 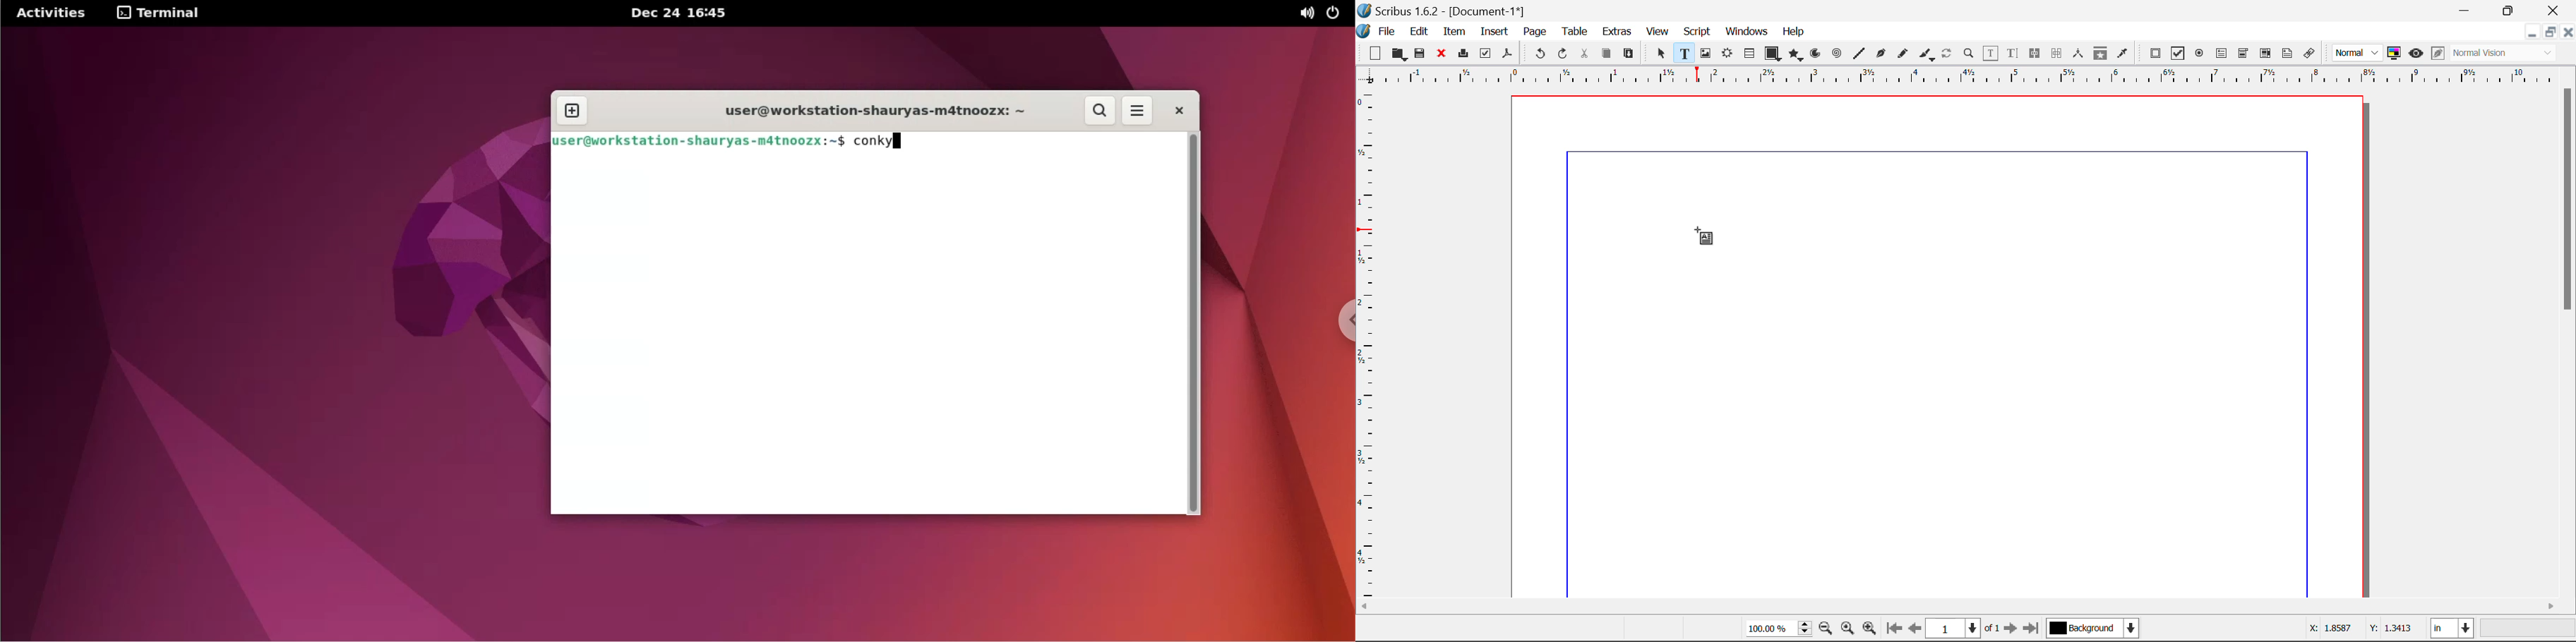 What do you see at coordinates (1534, 32) in the screenshot?
I see `Page` at bounding box center [1534, 32].